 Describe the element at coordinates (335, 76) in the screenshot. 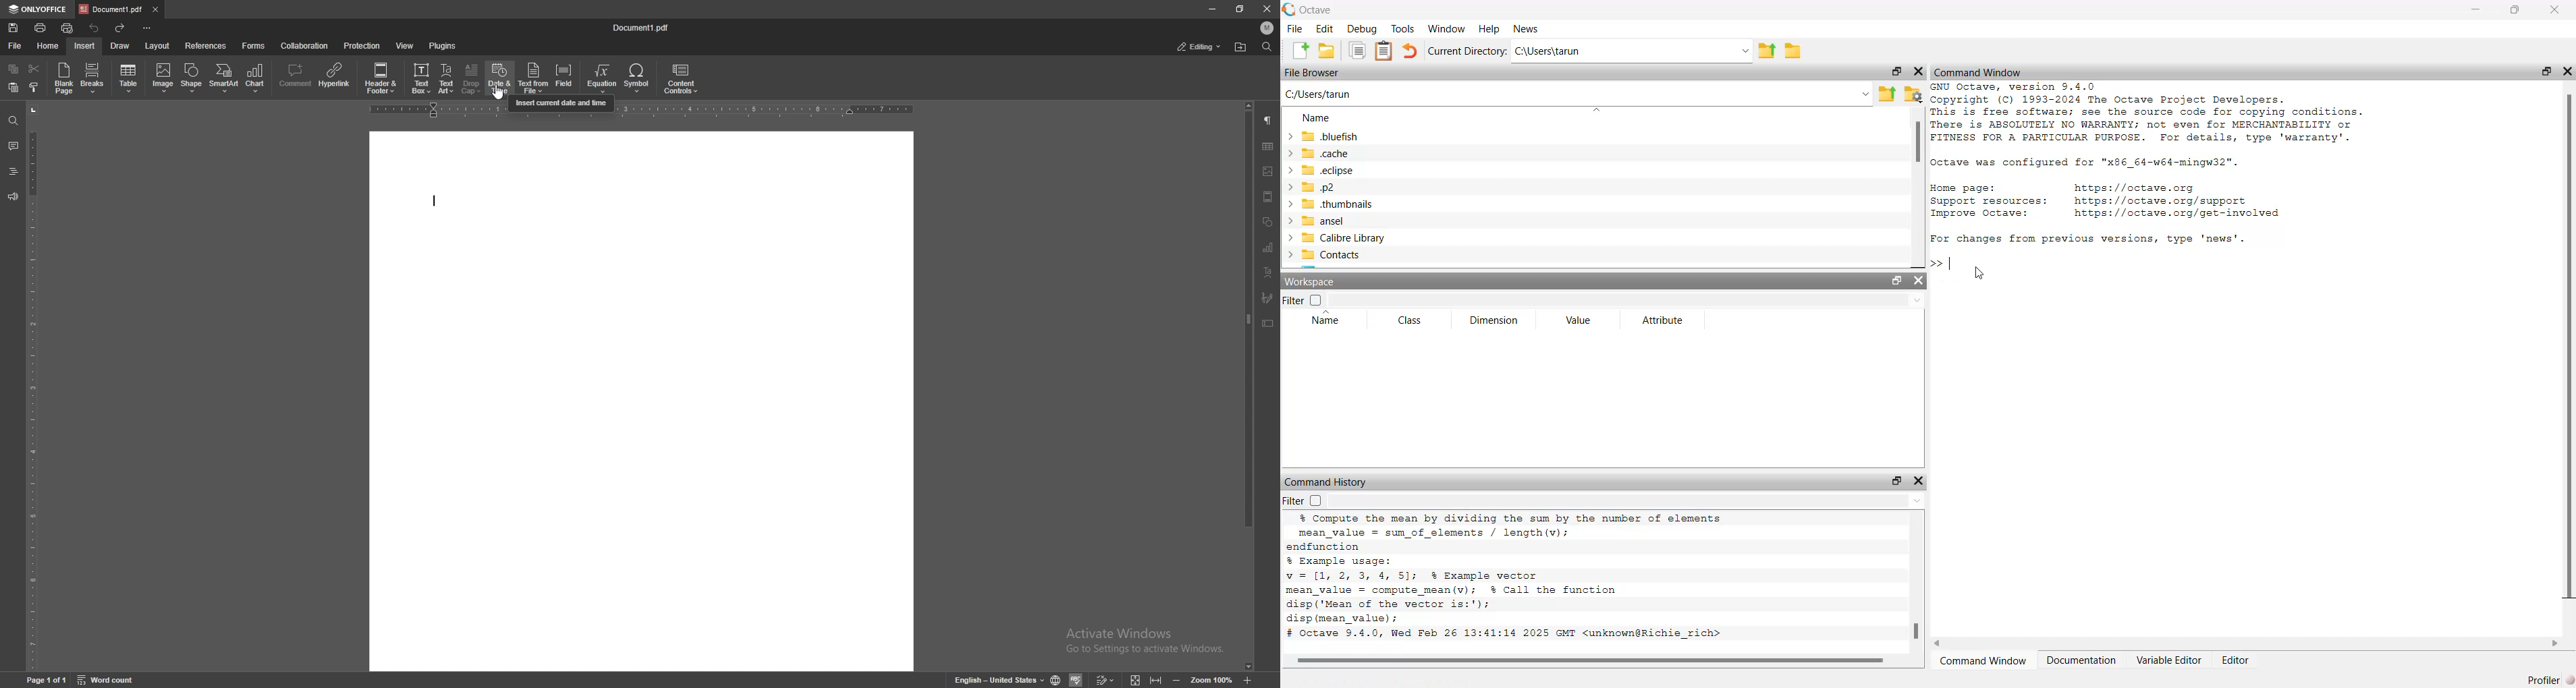

I see `hyperlink` at that location.